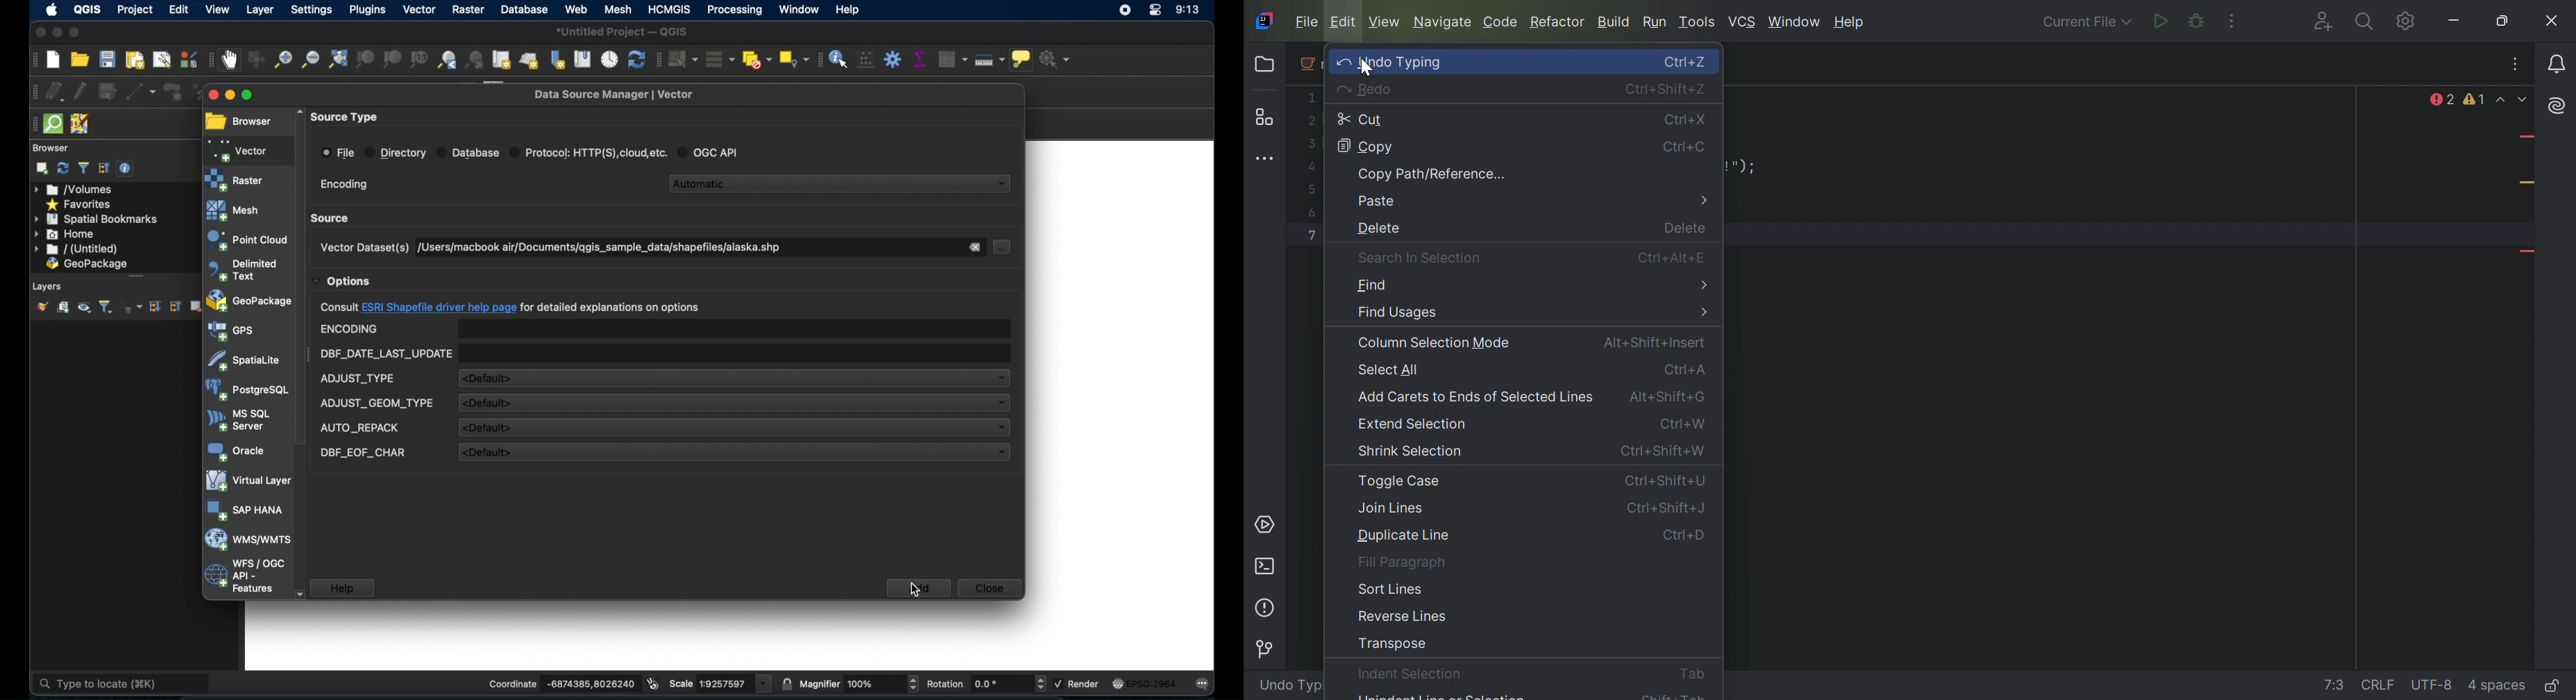 This screenshot has height=700, width=2576. What do you see at coordinates (1477, 397) in the screenshot?
I see `Add carets to Ends of Selected Lines` at bounding box center [1477, 397].